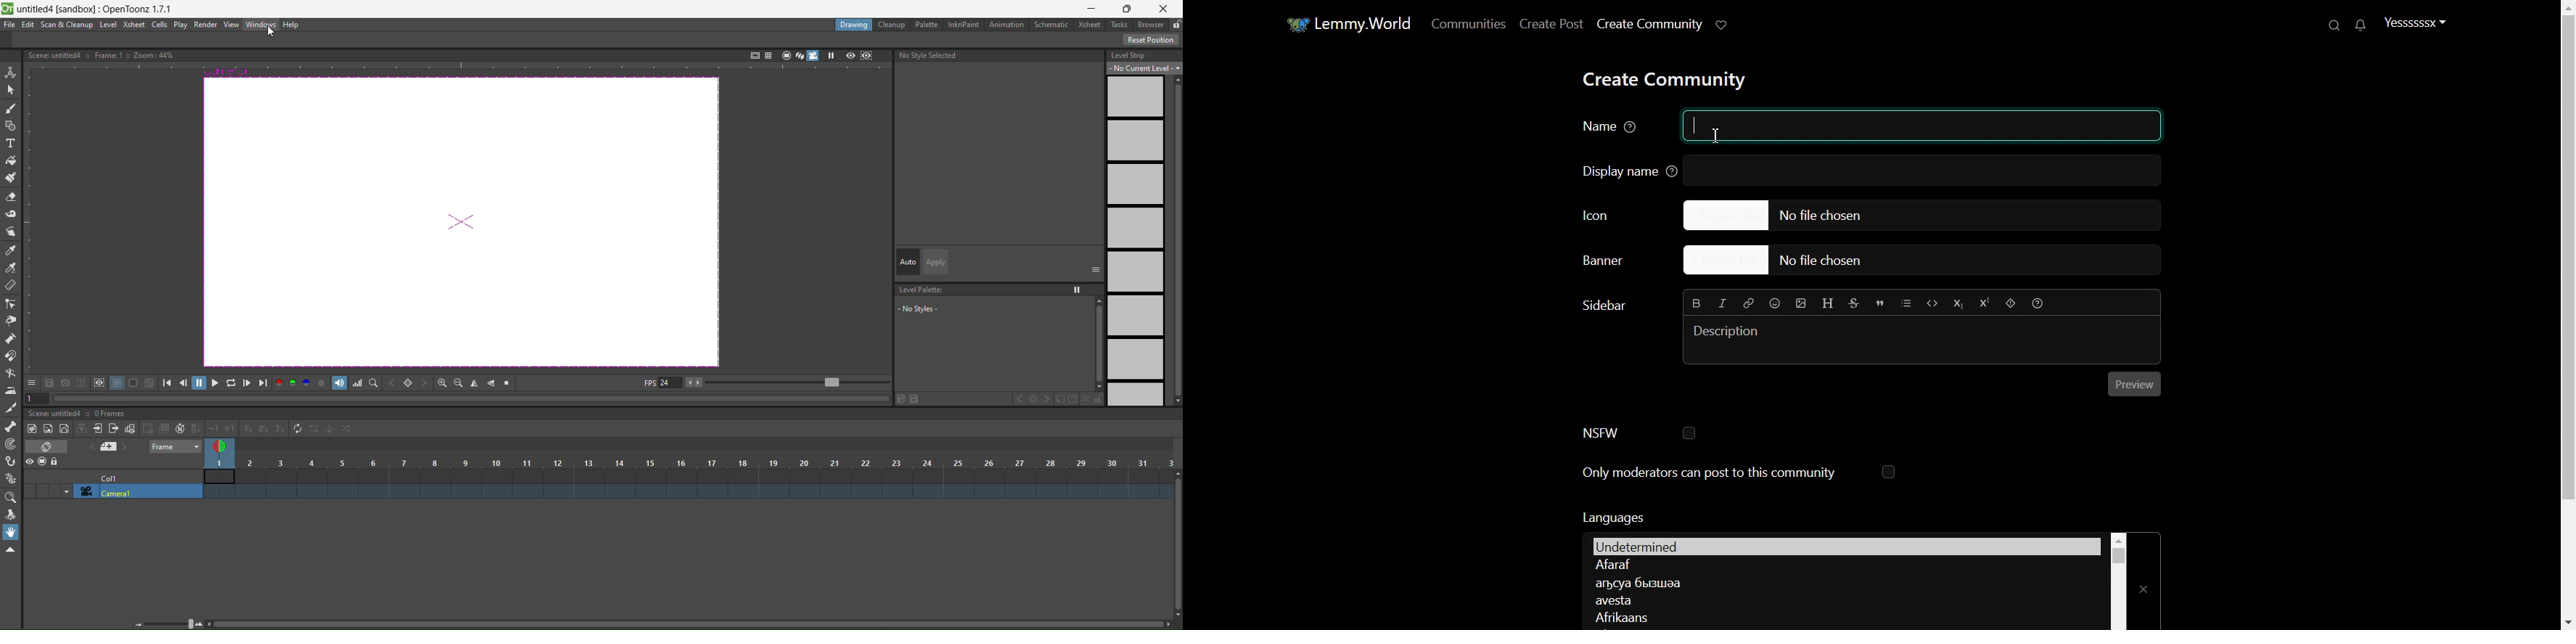 This screenshot has height=644, width=2576. What do you see at coordinates (459, 382) in the screenshot?
I see `zoom out` at bounding box center [459, 382].